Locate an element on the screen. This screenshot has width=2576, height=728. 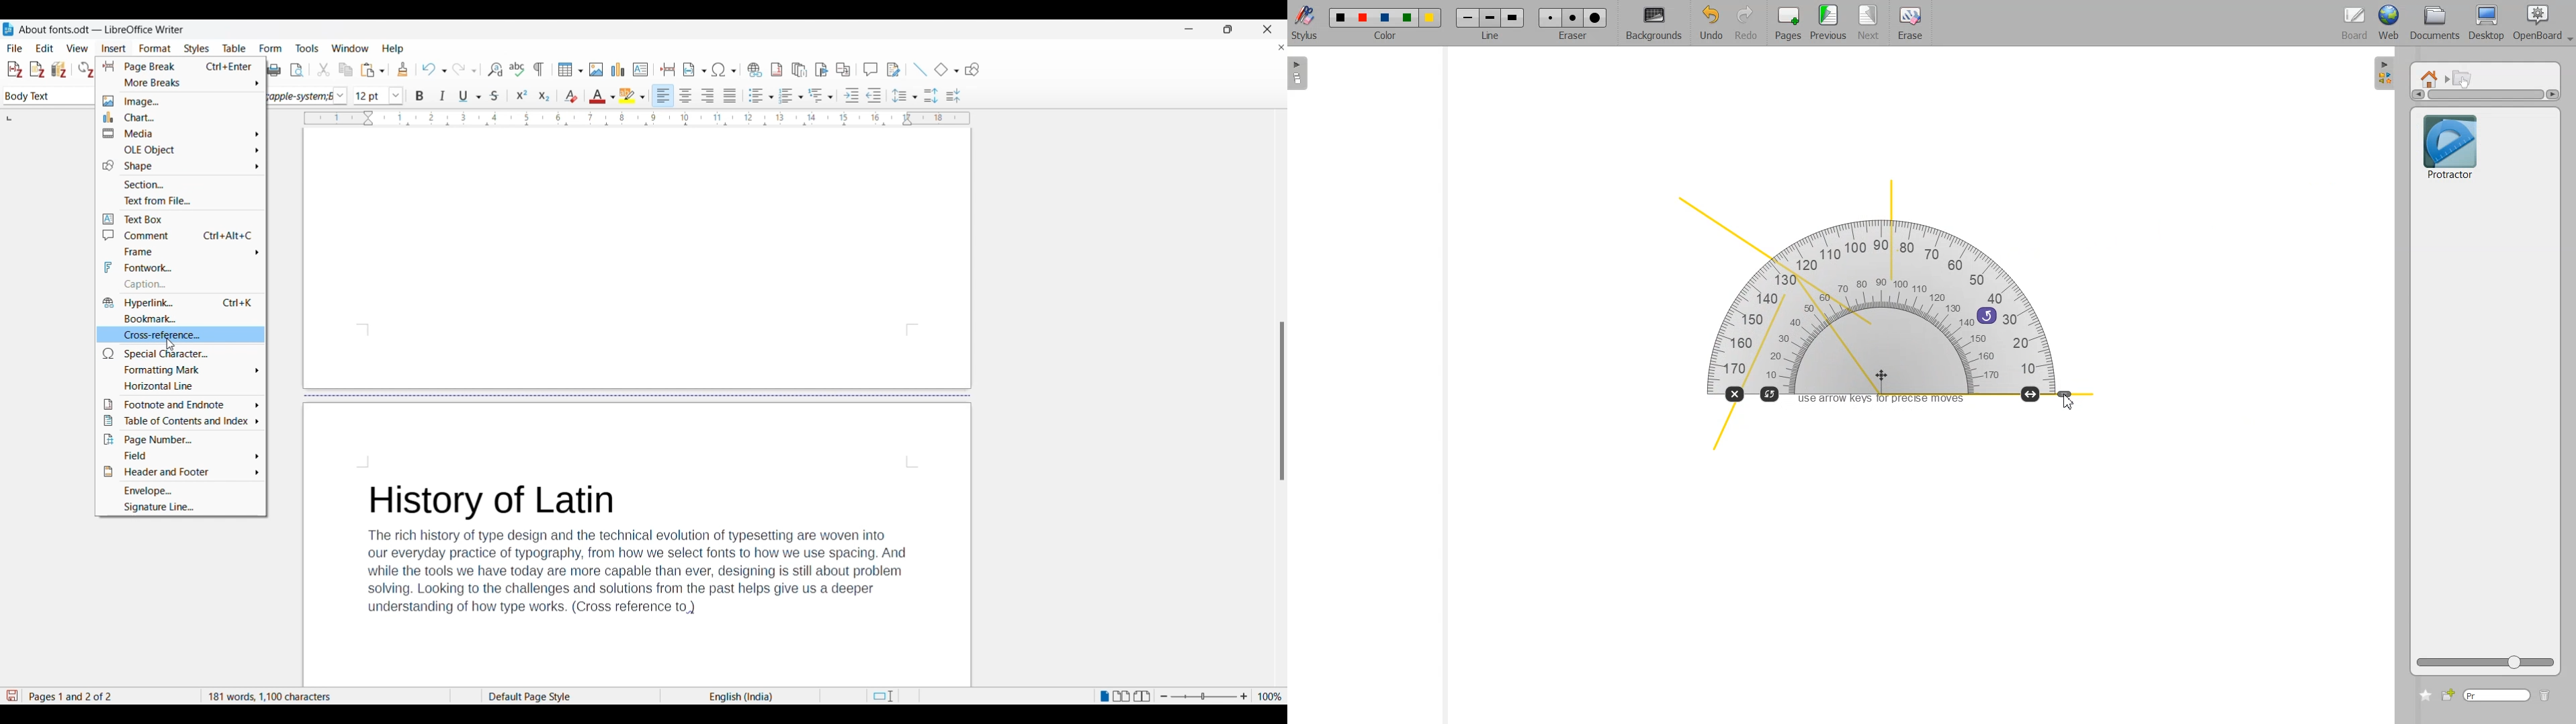
Print is located at coordinates (274, 70).